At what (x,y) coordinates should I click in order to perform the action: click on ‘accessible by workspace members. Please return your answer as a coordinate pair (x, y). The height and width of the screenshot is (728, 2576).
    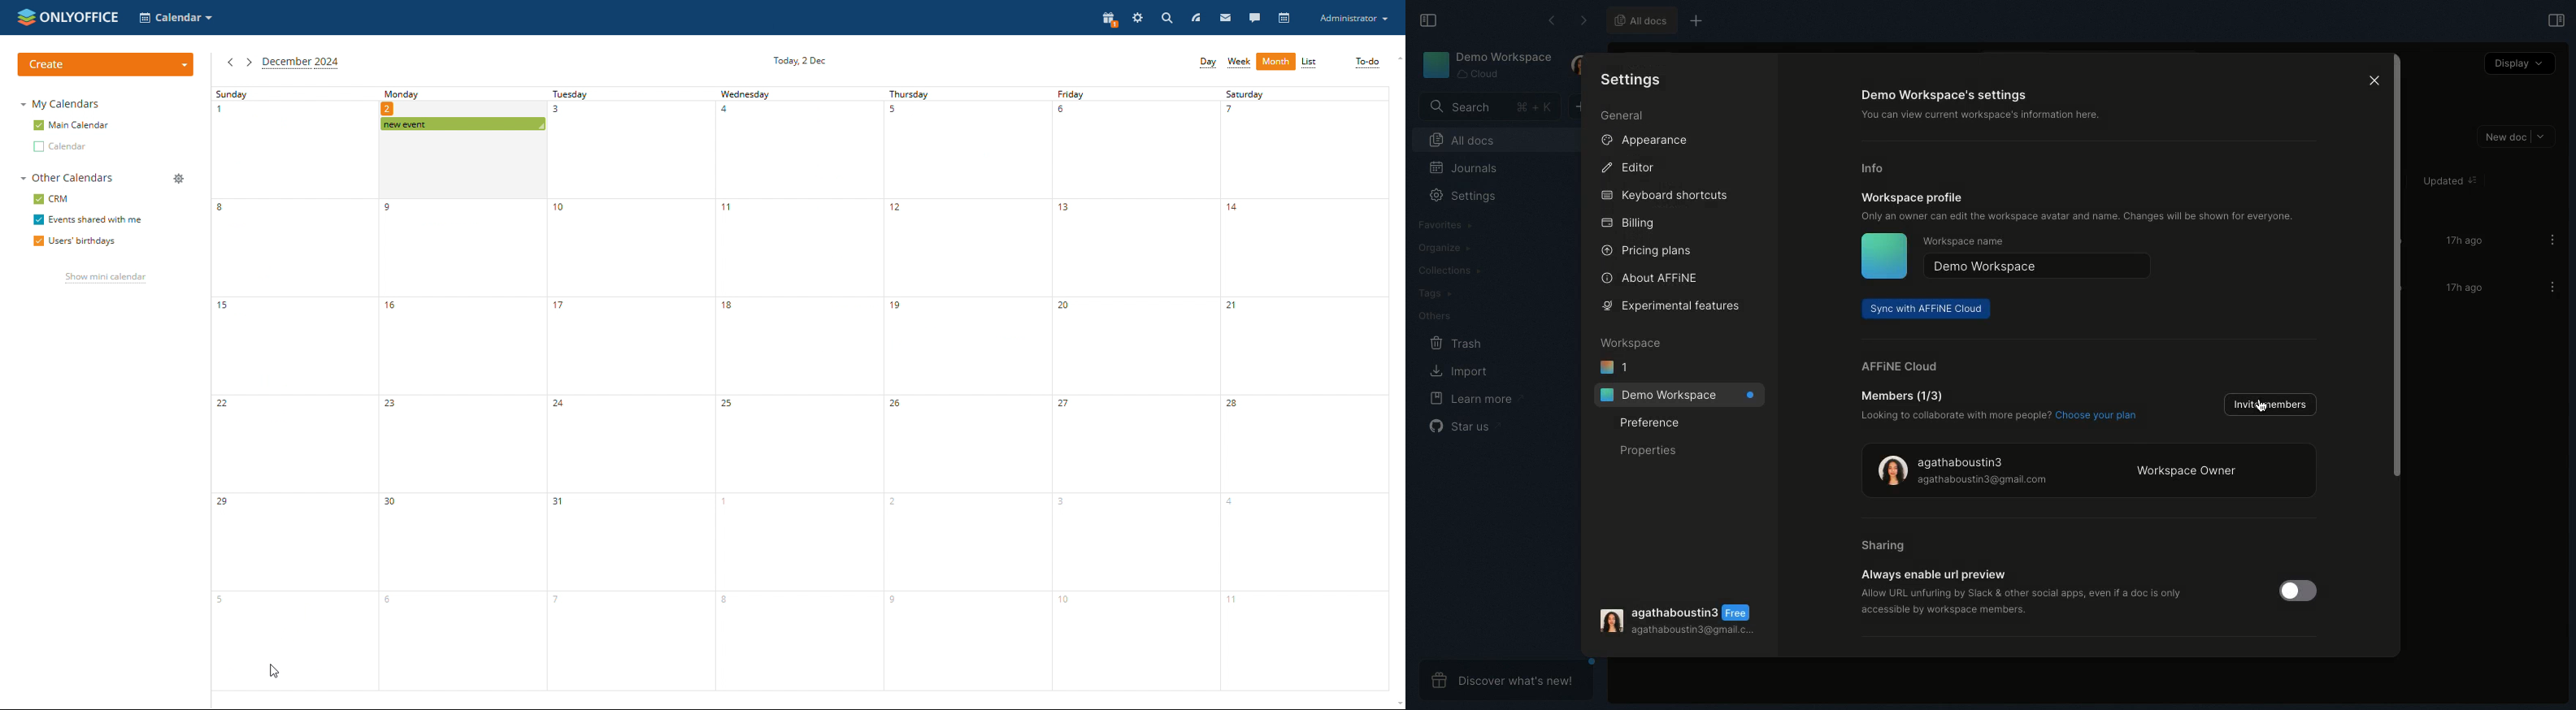
    Looking at the image, I should click on (1937, 609).